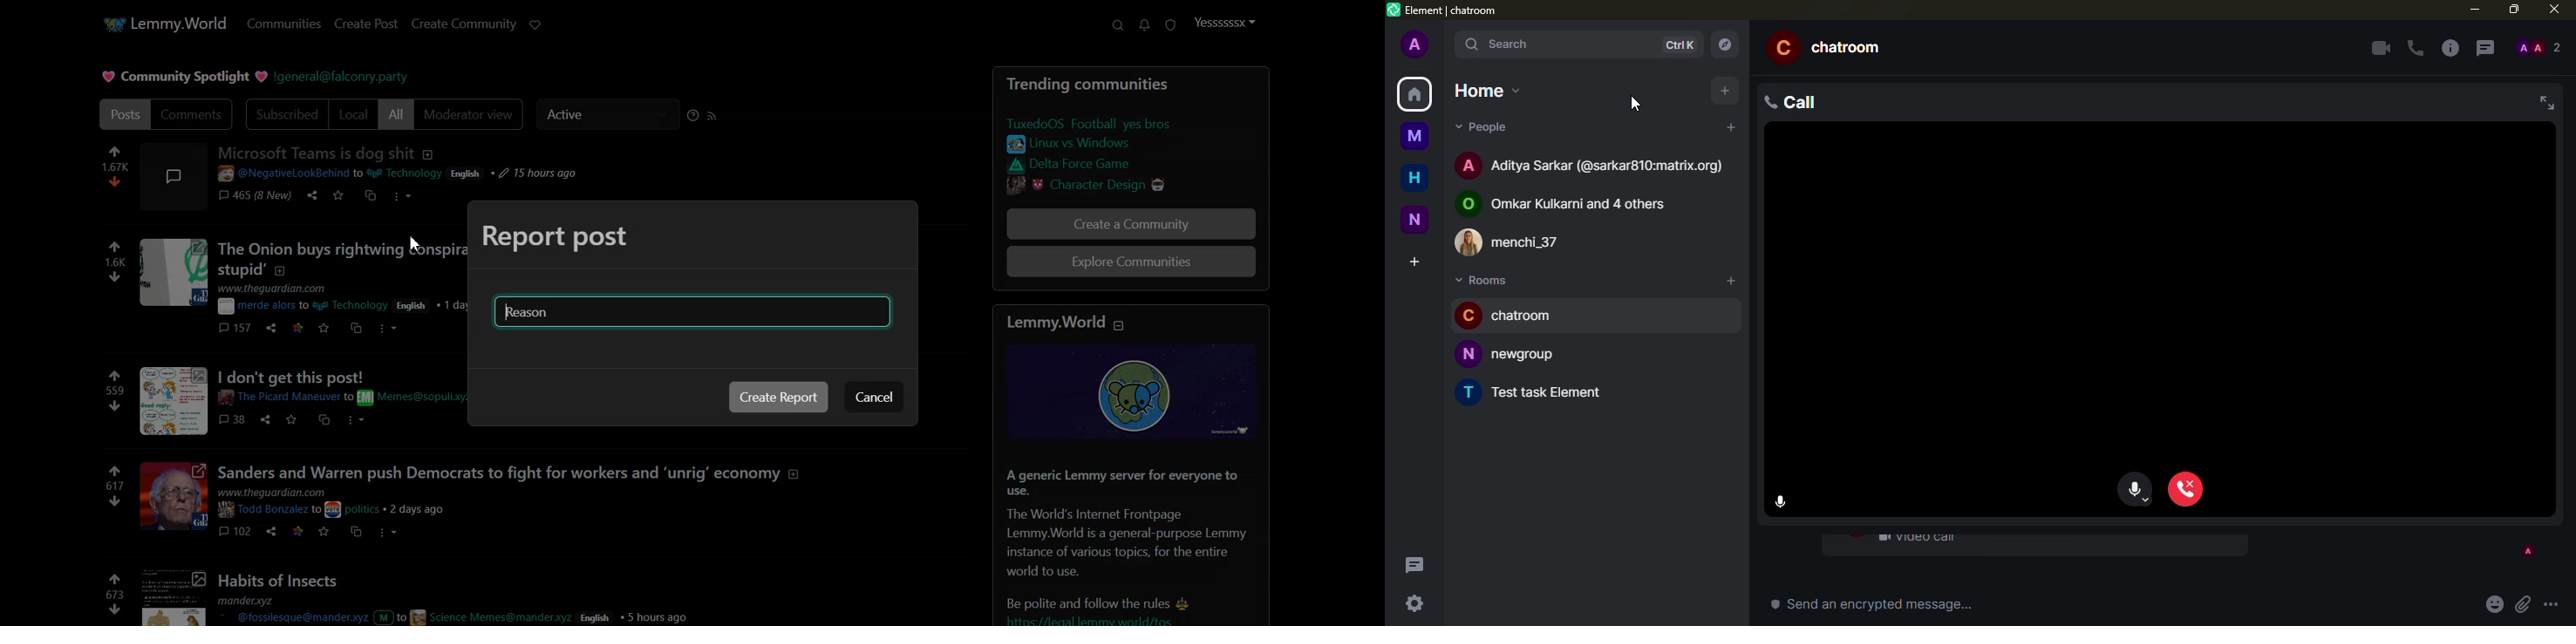  What do you see at coordinates (1145, 26) in the screenshot?
I see `Unread message` at bounding box center [1145, 26].